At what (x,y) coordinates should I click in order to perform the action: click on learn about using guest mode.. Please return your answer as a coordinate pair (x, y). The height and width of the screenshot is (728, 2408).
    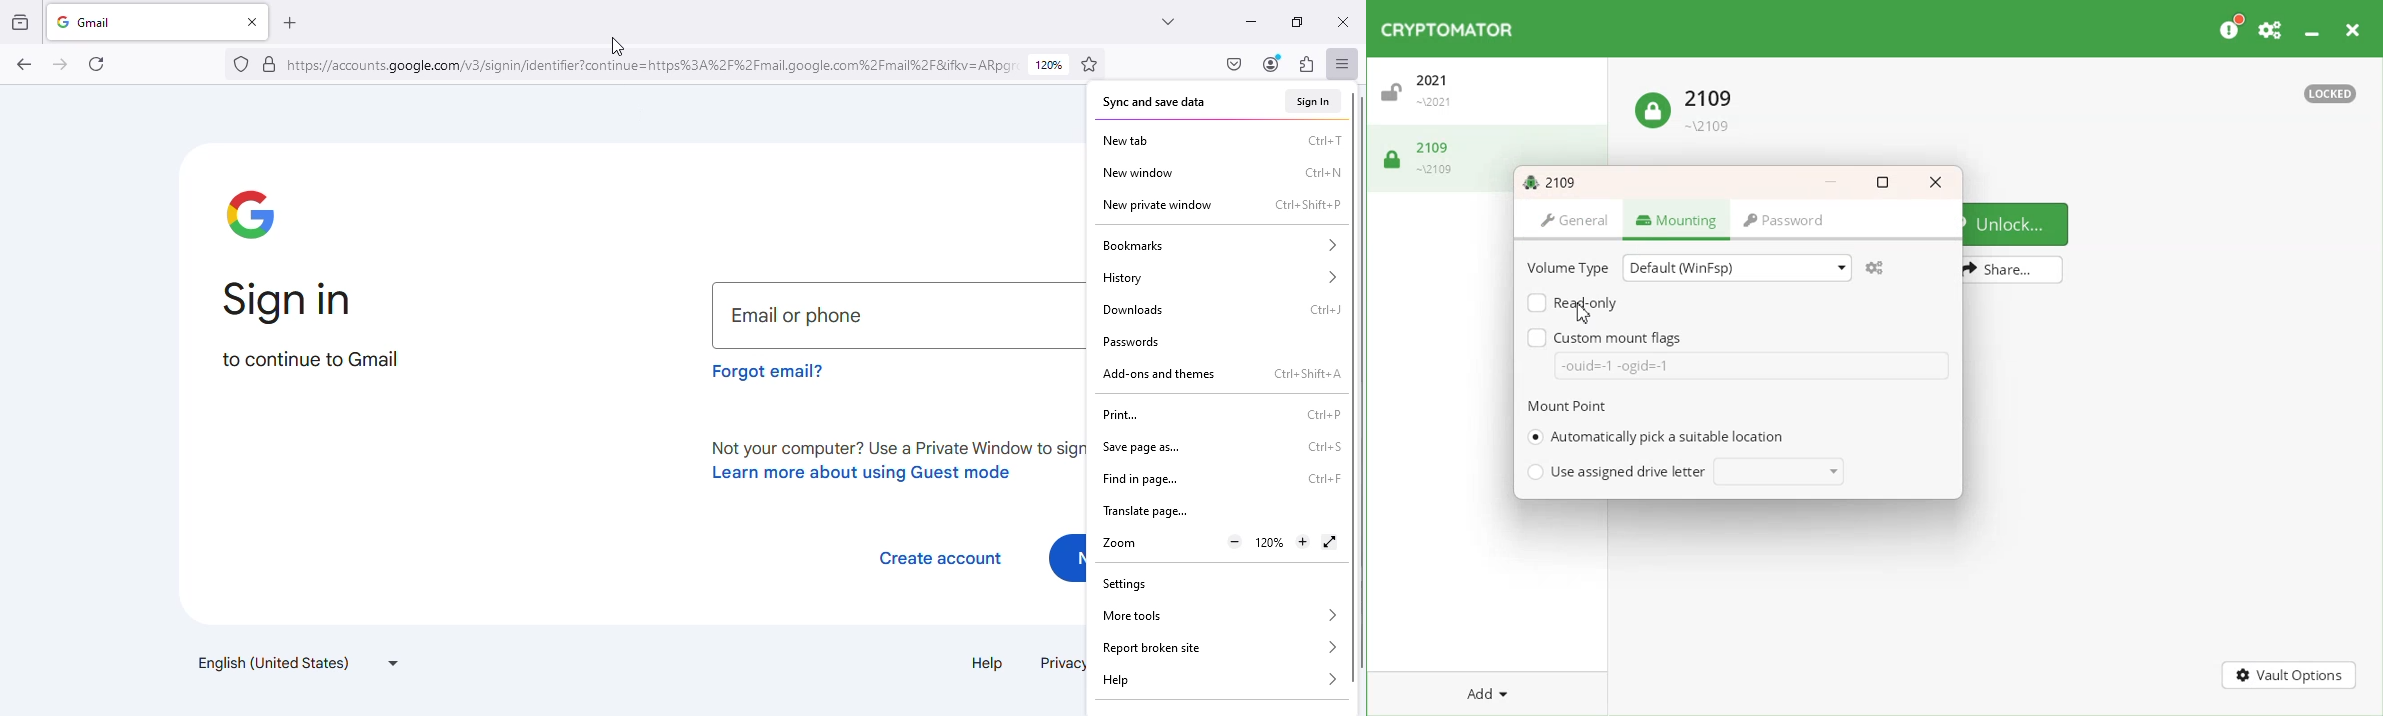
    Looking at the image, I should click on (891, 461).